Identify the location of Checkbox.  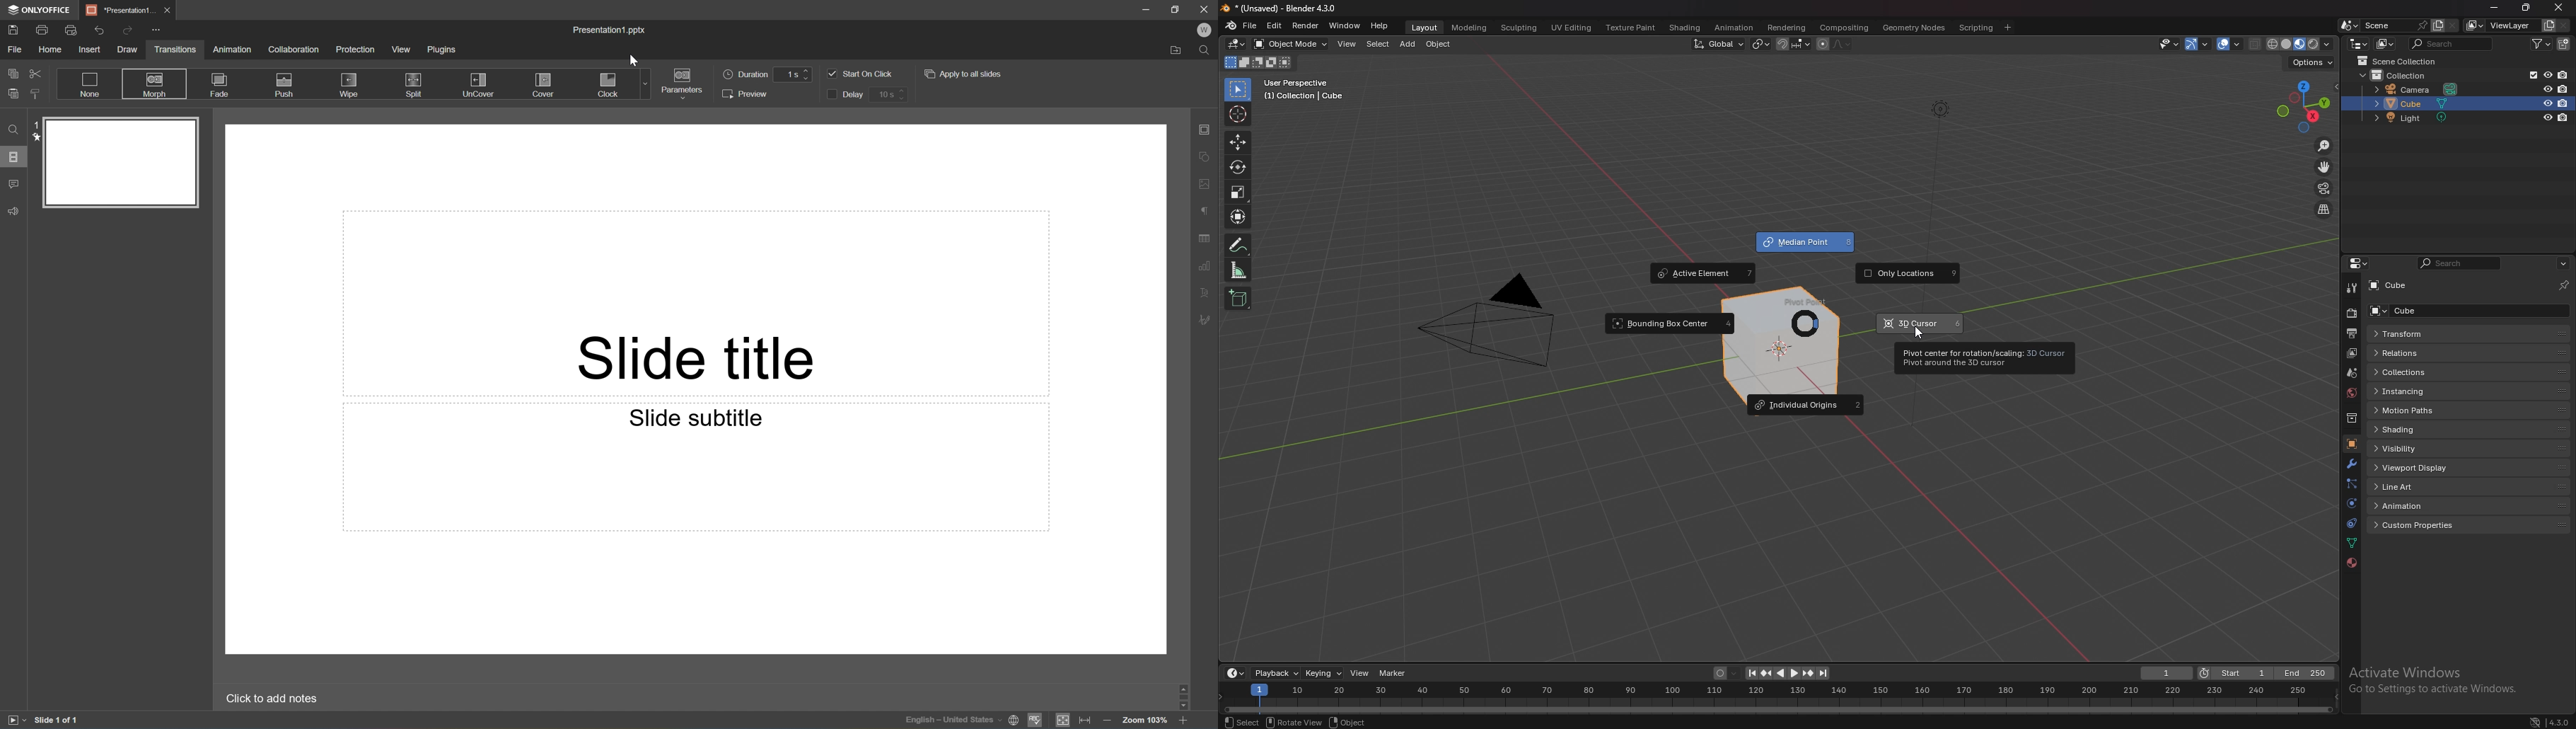
(829, 73).